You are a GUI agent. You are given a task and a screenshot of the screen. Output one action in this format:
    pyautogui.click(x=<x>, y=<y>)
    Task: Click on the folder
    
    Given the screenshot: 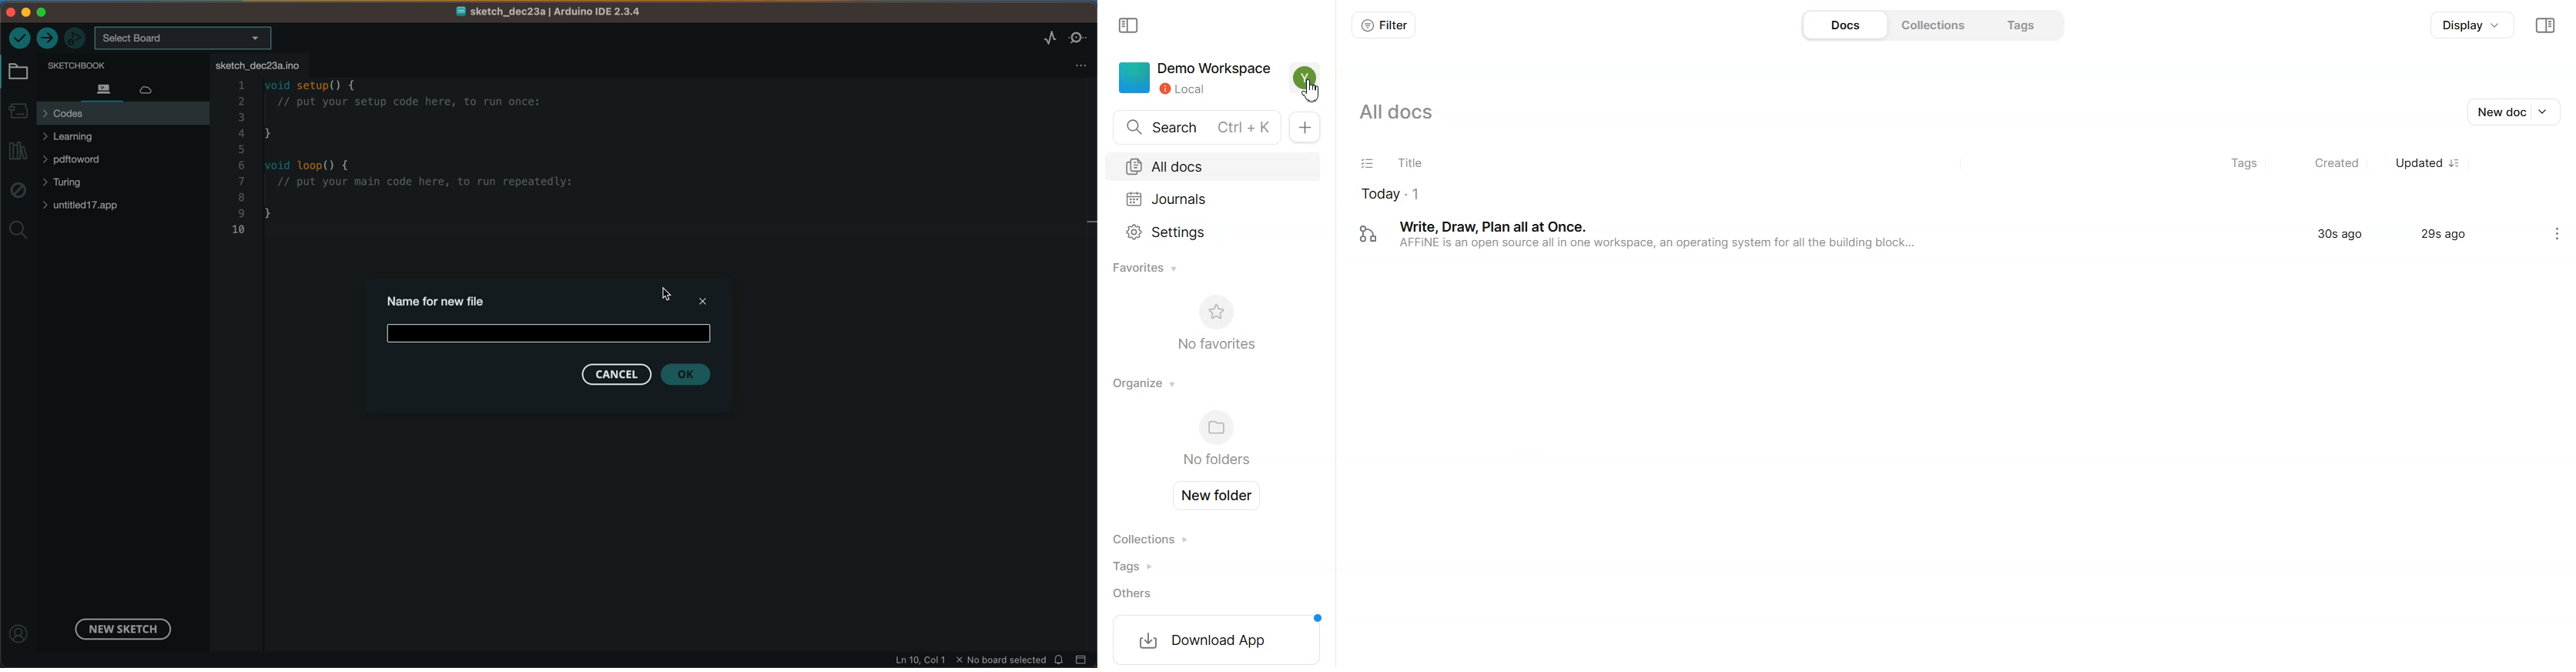 What is the action you would take?
    pyautogui.click(x=20, y=72)
    